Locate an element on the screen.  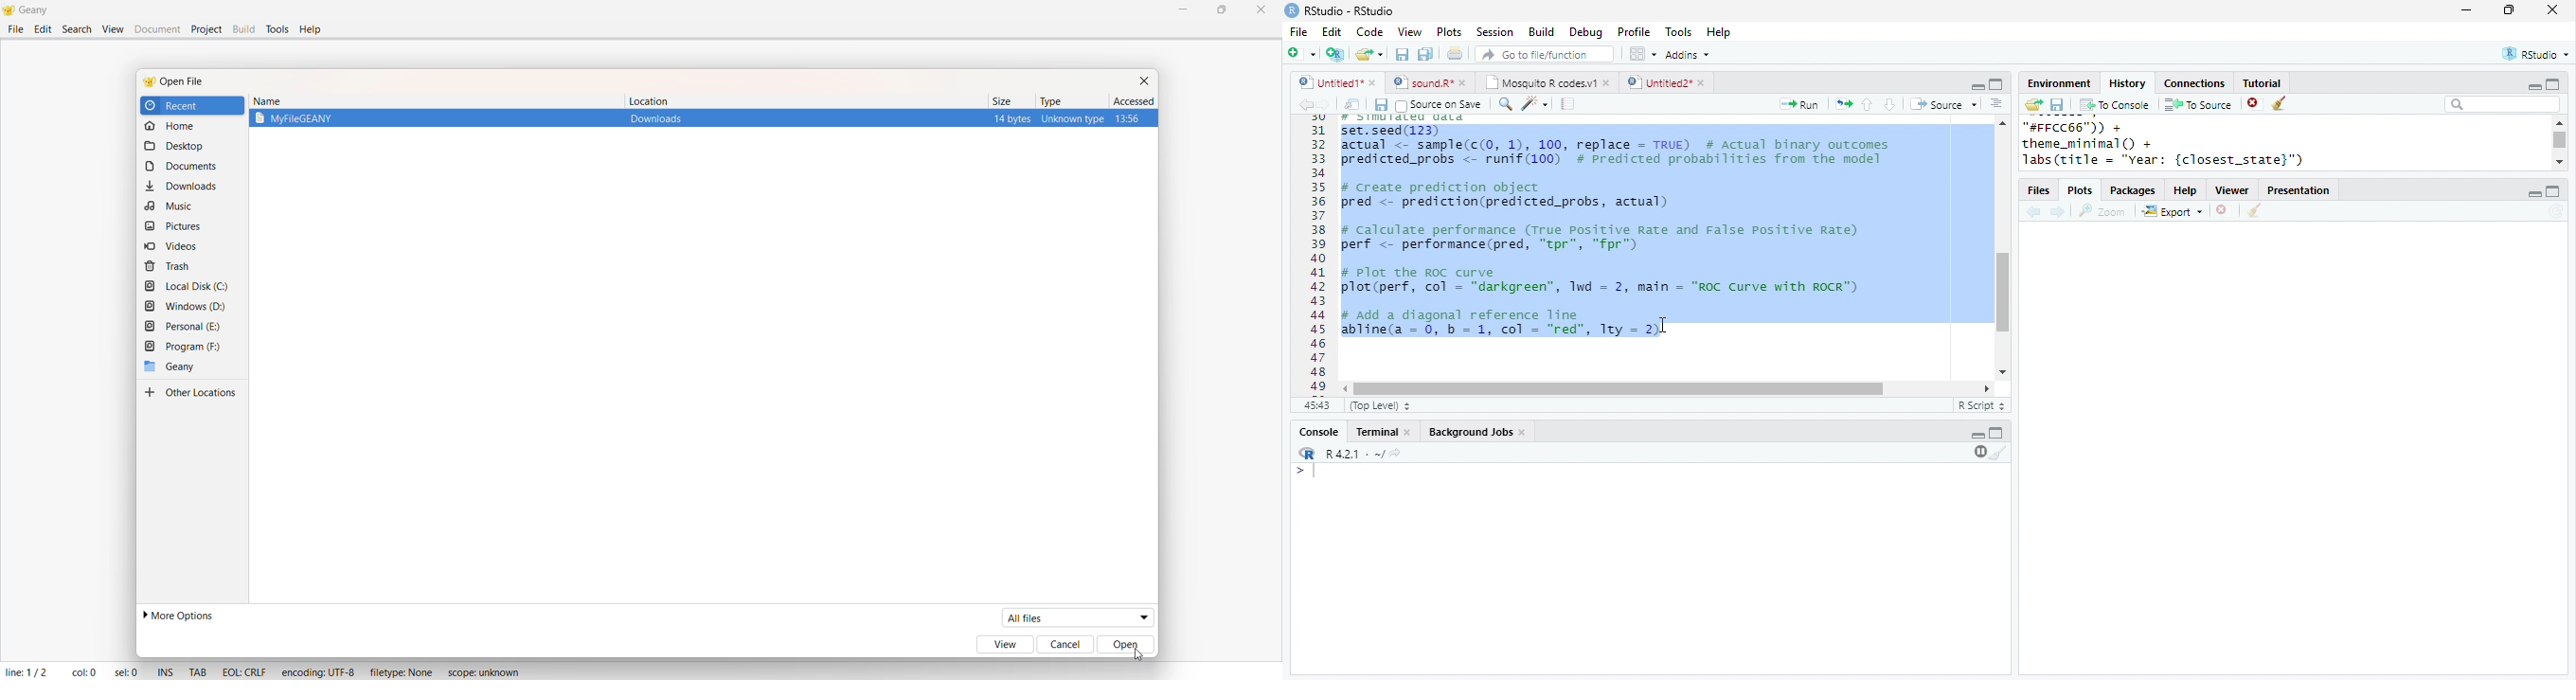
close is located at coordinates (1374, 82).